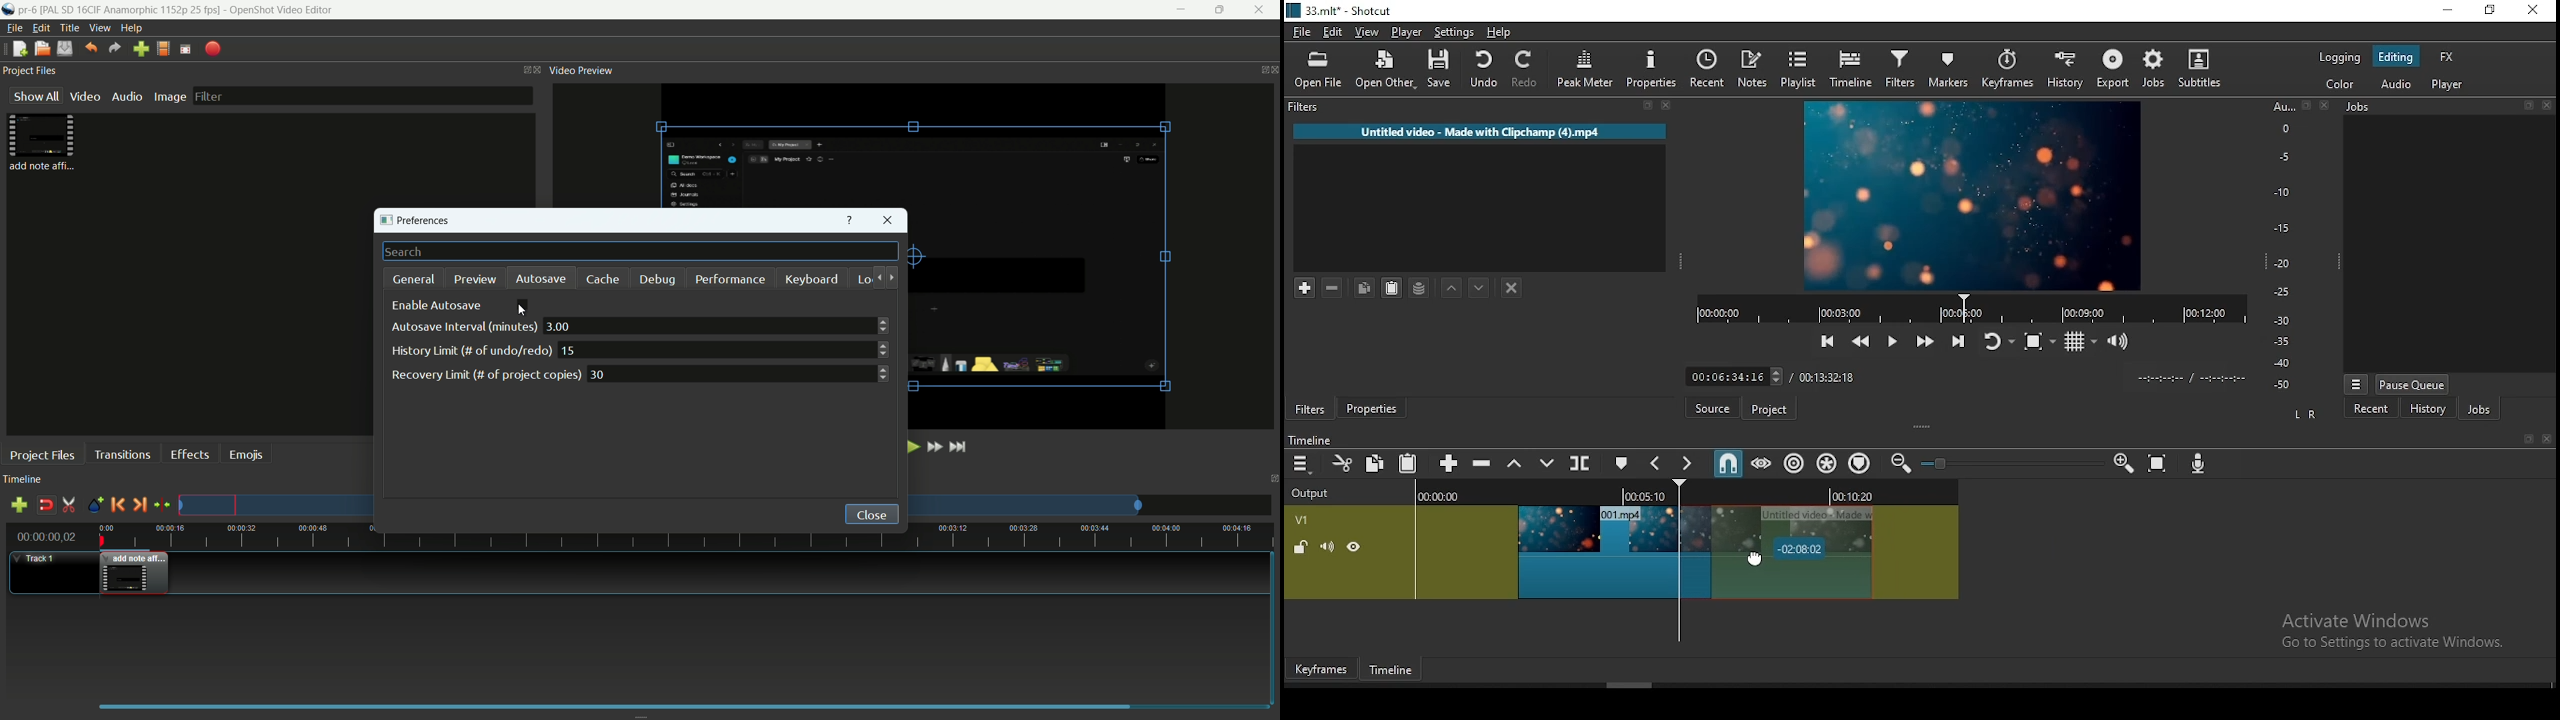 The width and height of the screenshot is (2576, 728). What do you see at coordinates (1301, 464) in the screenshot?
I see `menu` at bounding box center [1301, 464].